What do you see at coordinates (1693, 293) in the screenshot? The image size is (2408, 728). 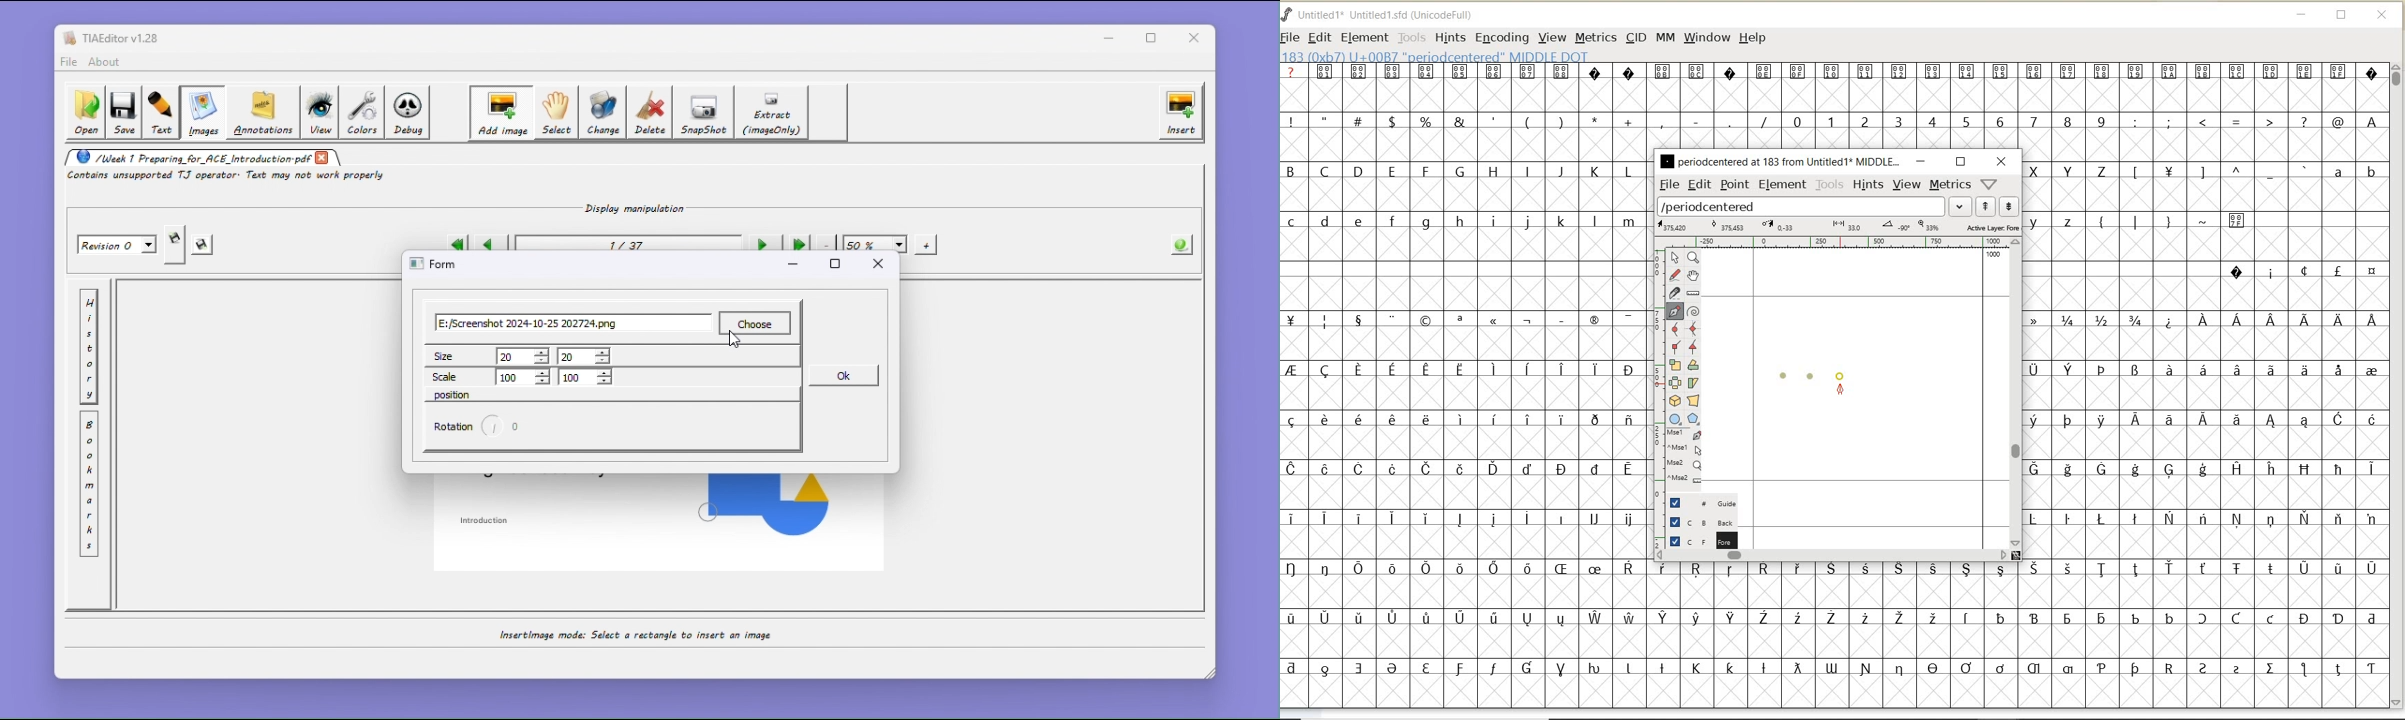 I see `measure a distance, angle between points` at bounding box center [1693, 293].